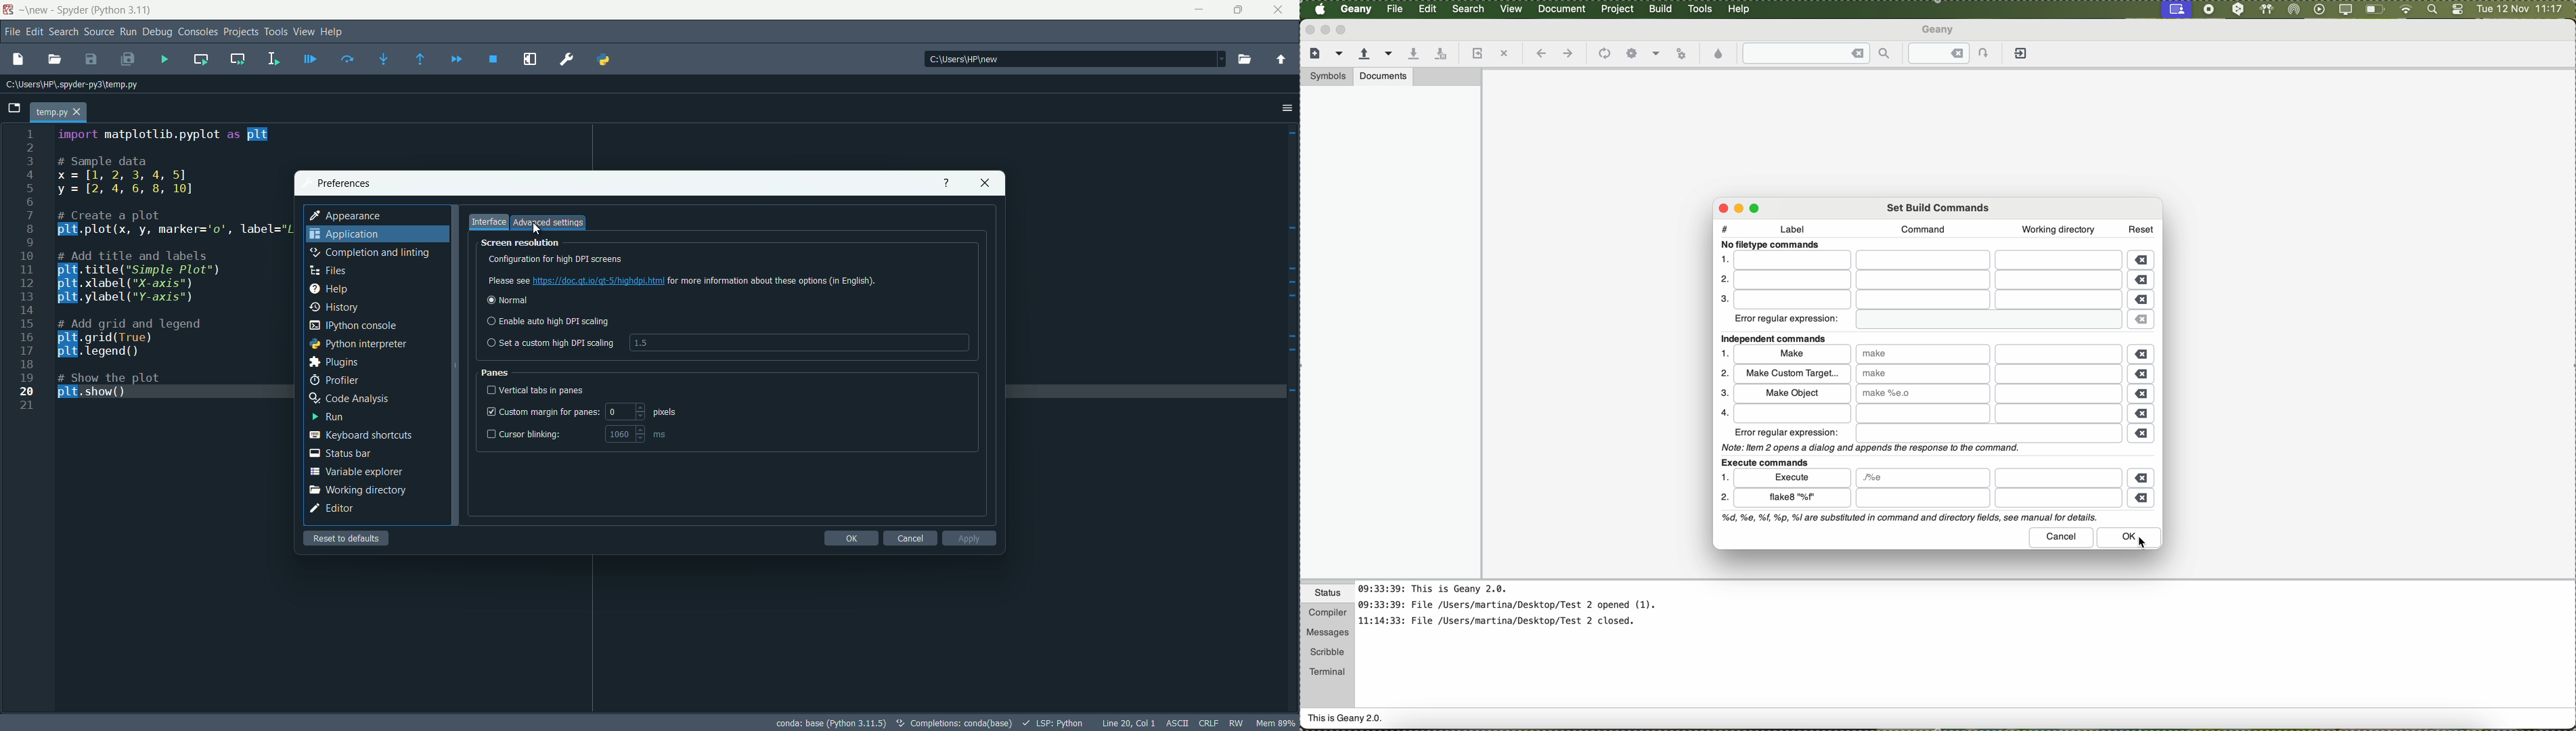 The width and height of the screenshot is (2576, 756). I want to click on help, so click(334, 32).